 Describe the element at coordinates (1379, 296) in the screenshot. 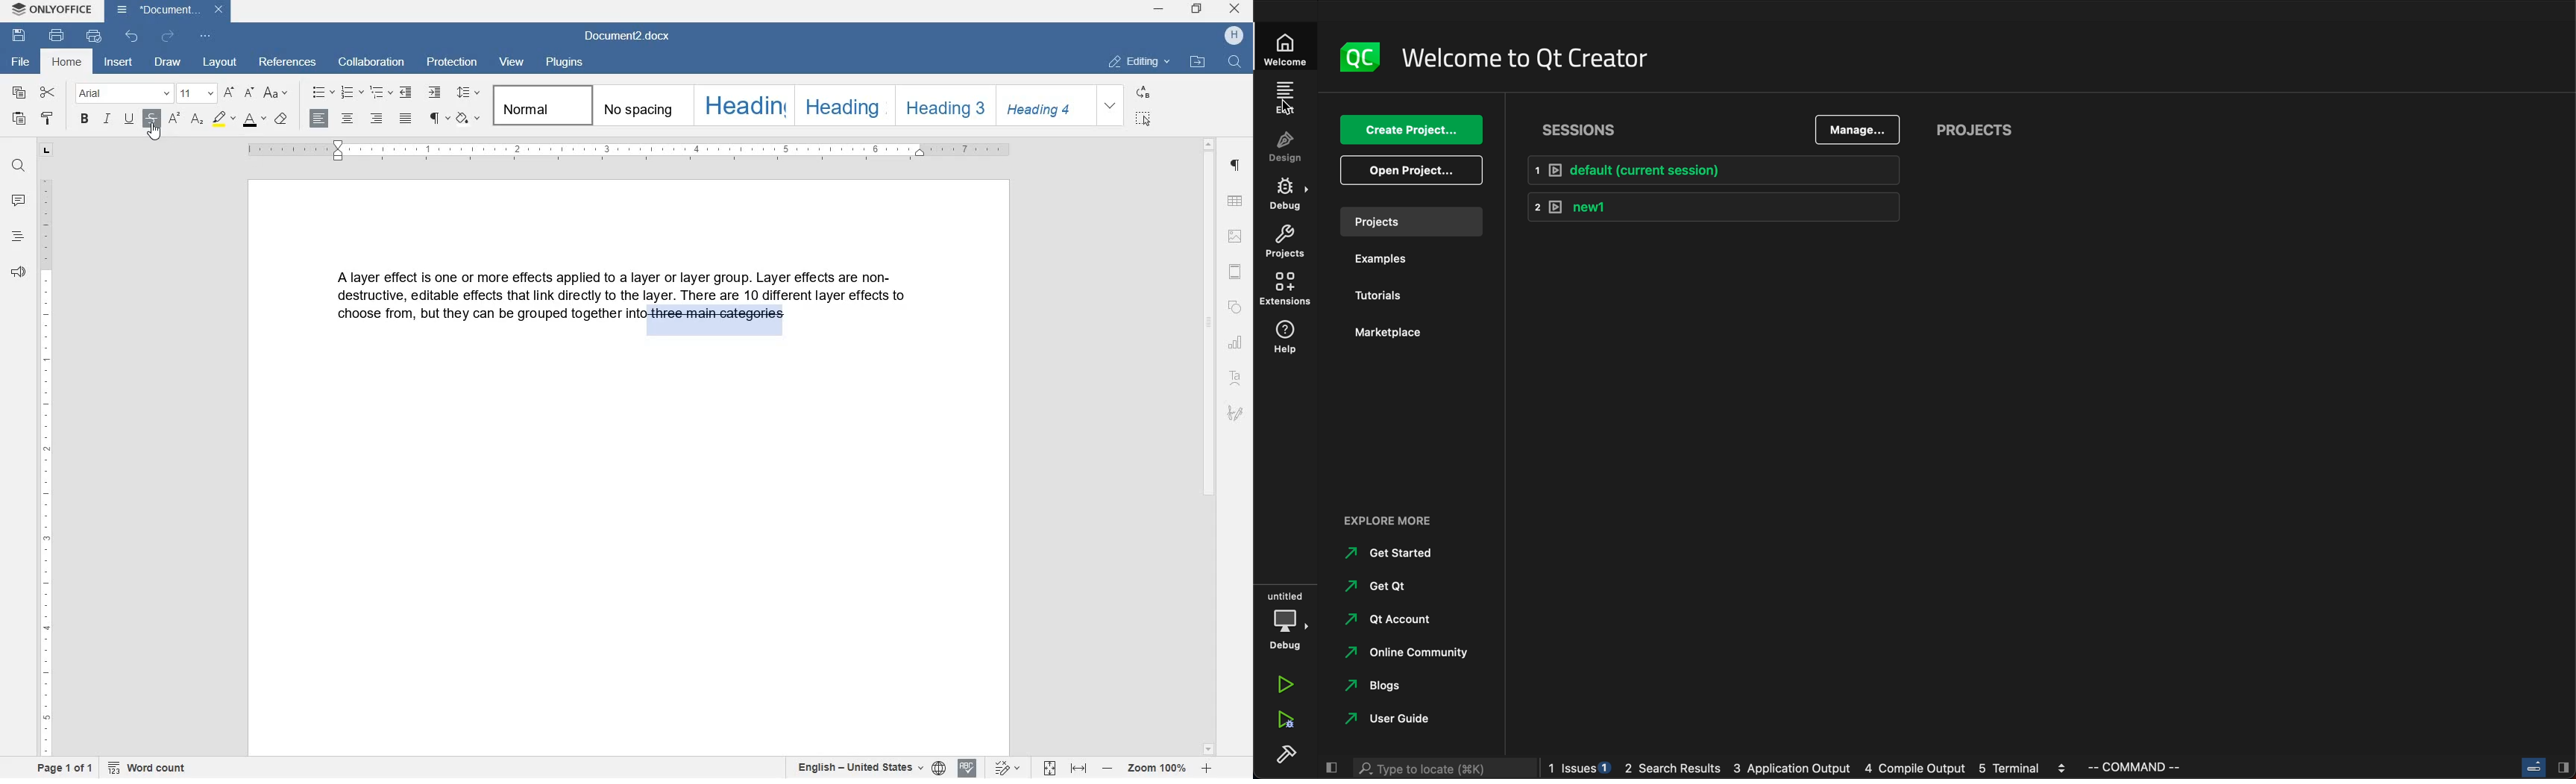

I see `tutorials` at that location.